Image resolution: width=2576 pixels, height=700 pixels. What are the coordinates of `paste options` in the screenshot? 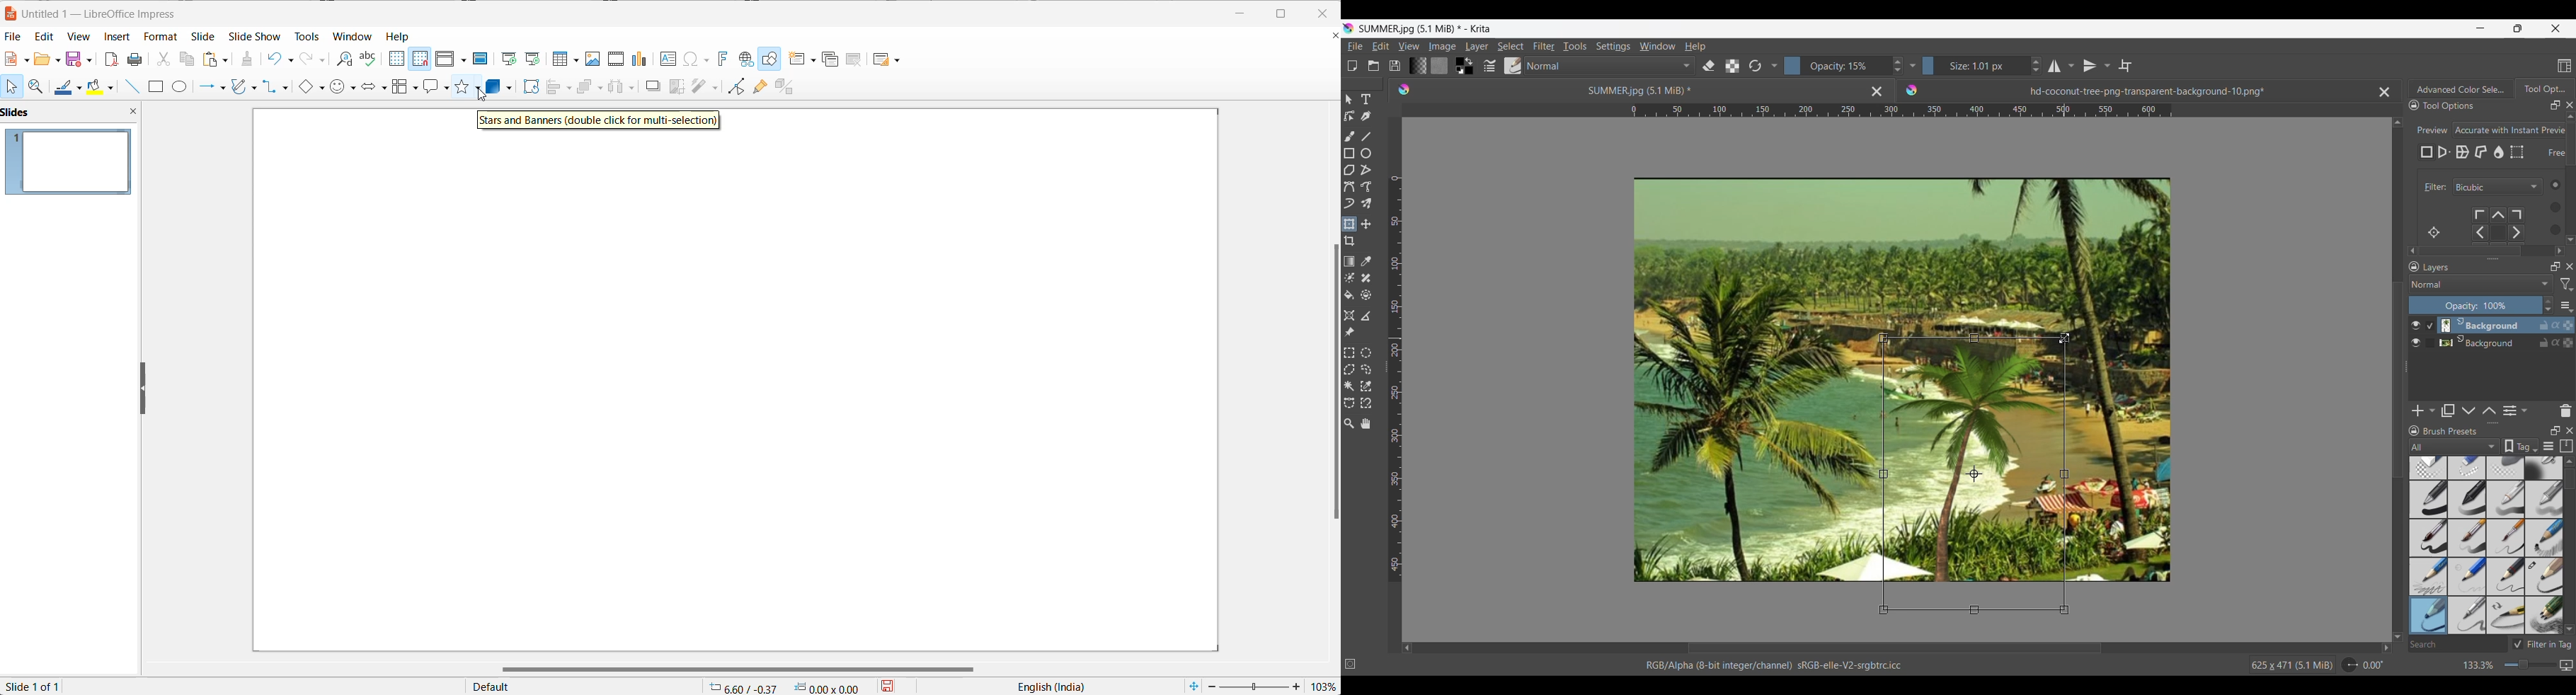 It's located at (217, 59).